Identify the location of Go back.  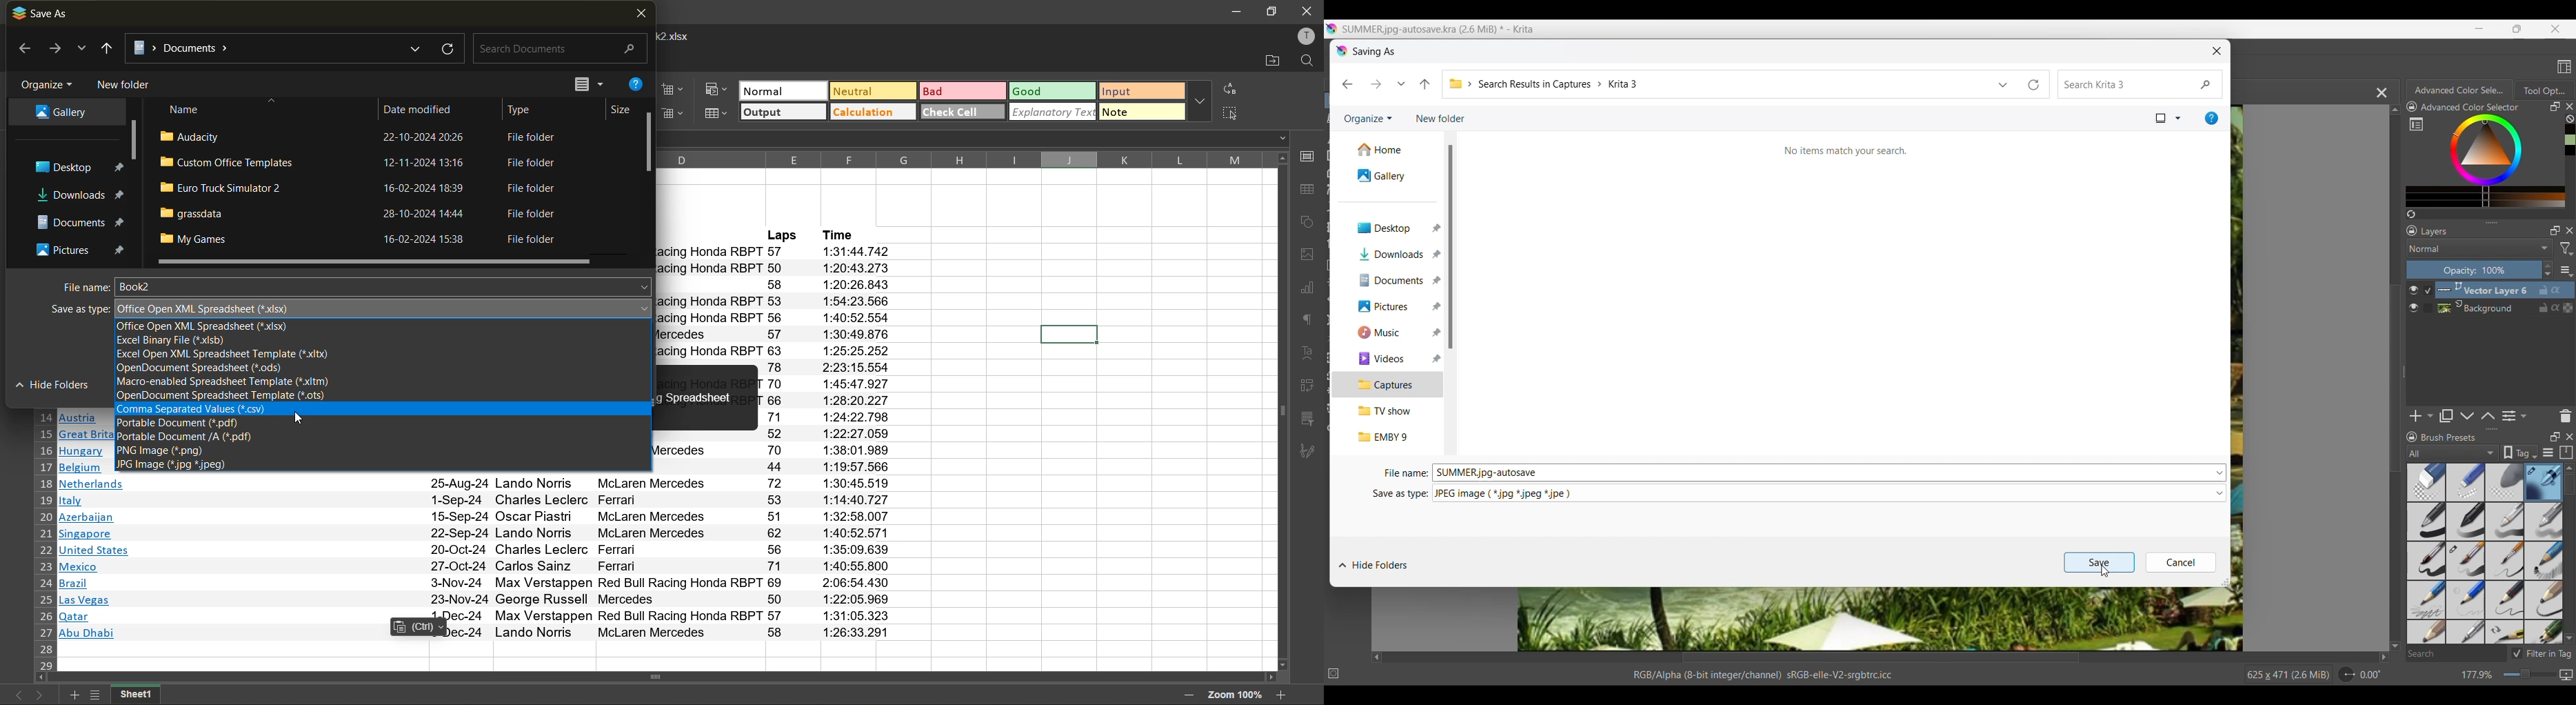
(1347, 84).